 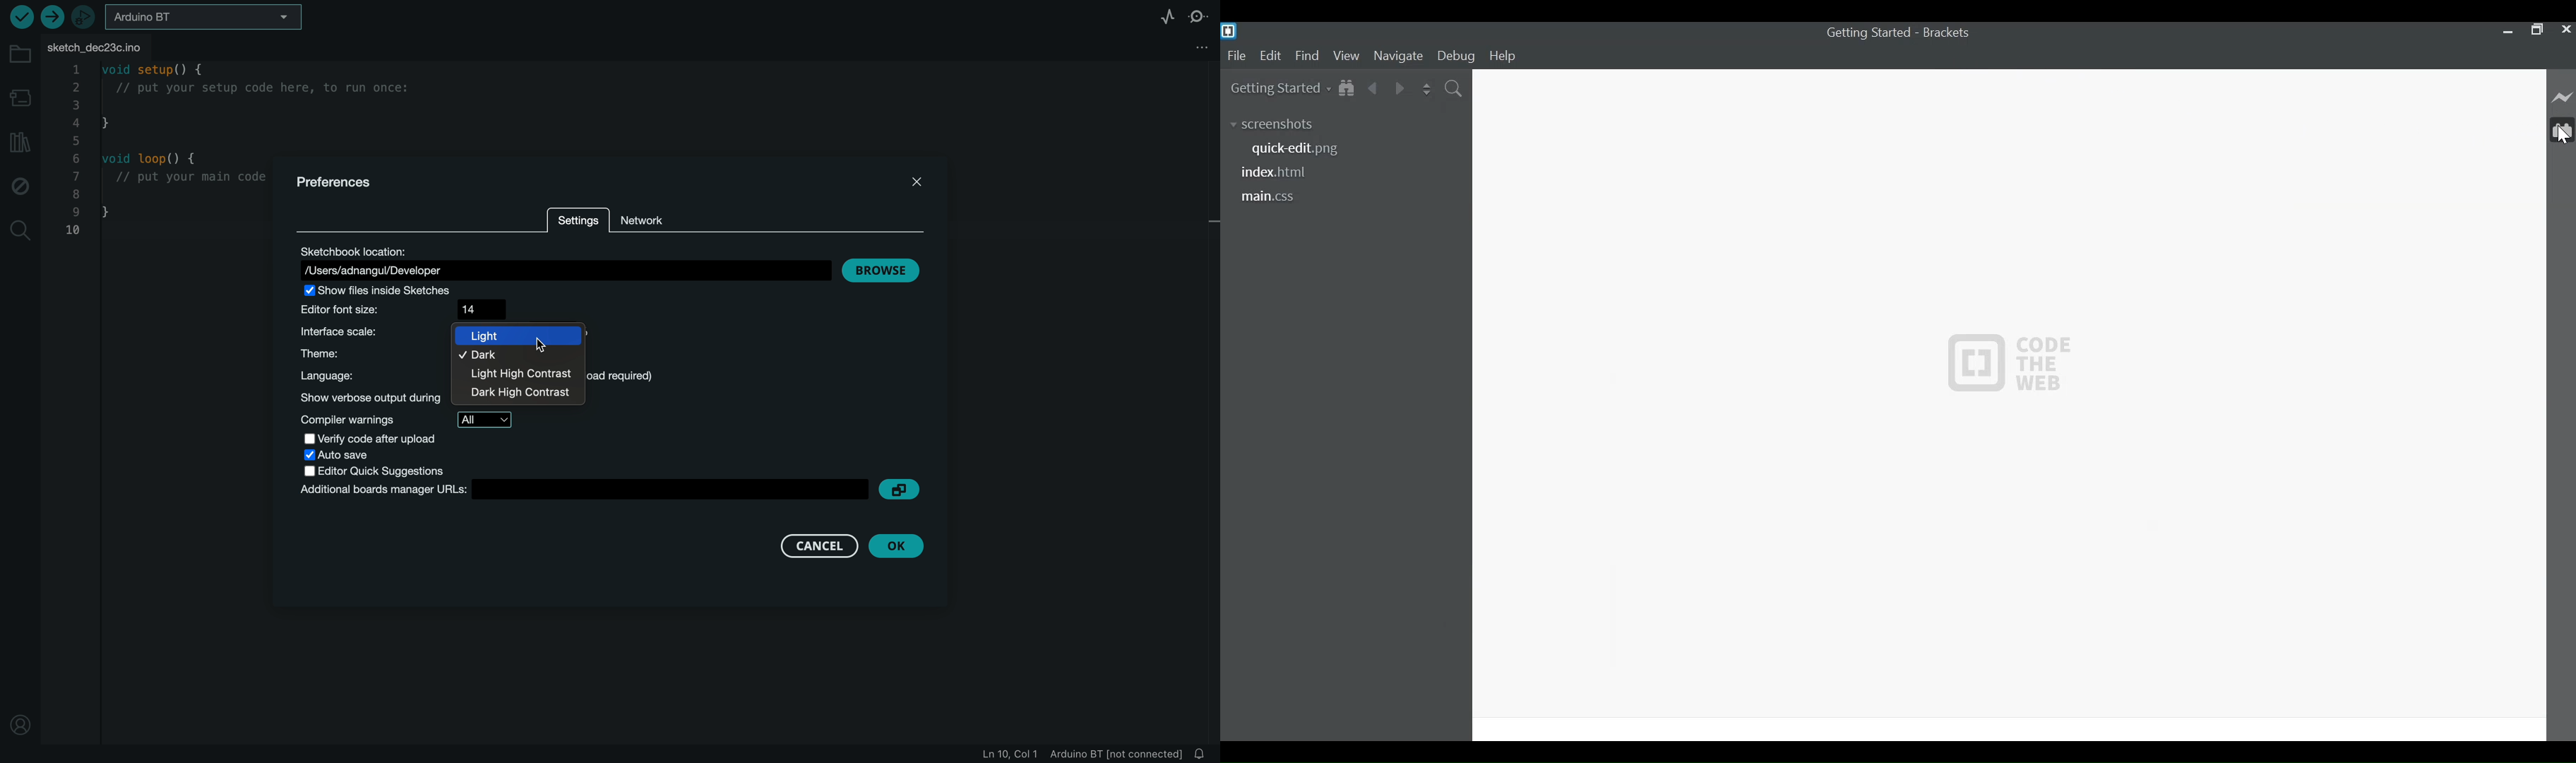 I want to click on Close, so click(x=2565, y=31).